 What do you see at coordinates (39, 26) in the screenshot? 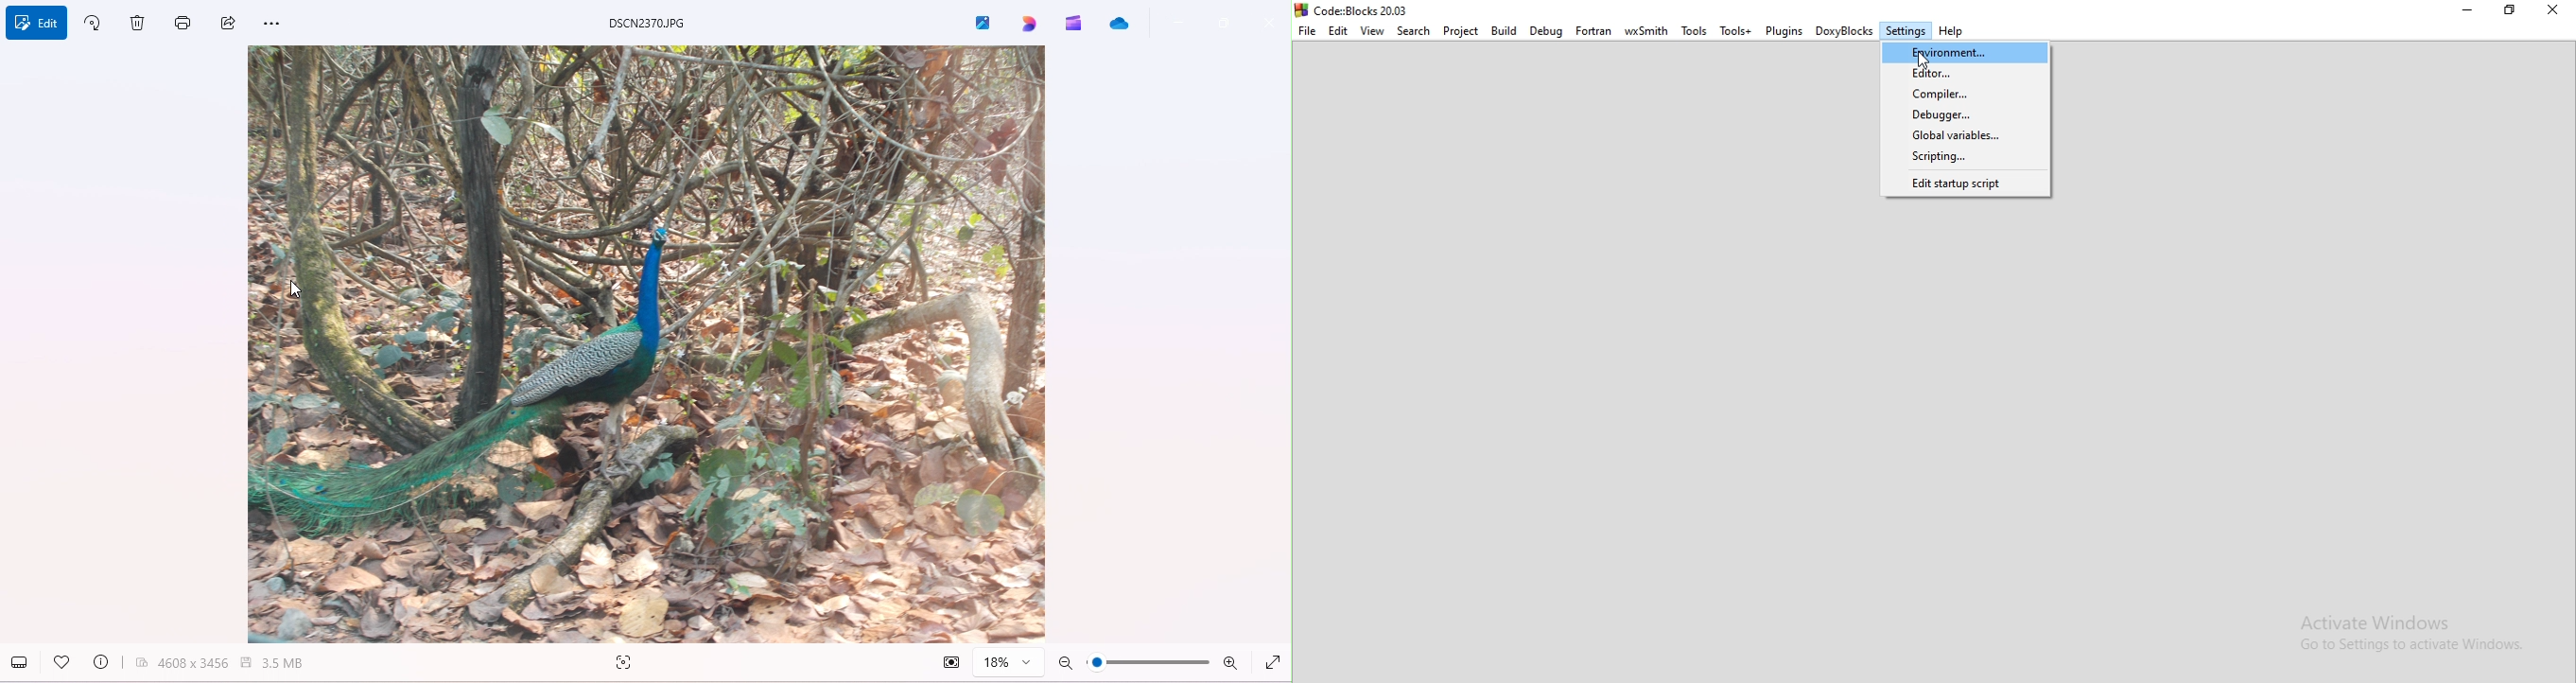
I see `edit` at bounding box center [39, 26].